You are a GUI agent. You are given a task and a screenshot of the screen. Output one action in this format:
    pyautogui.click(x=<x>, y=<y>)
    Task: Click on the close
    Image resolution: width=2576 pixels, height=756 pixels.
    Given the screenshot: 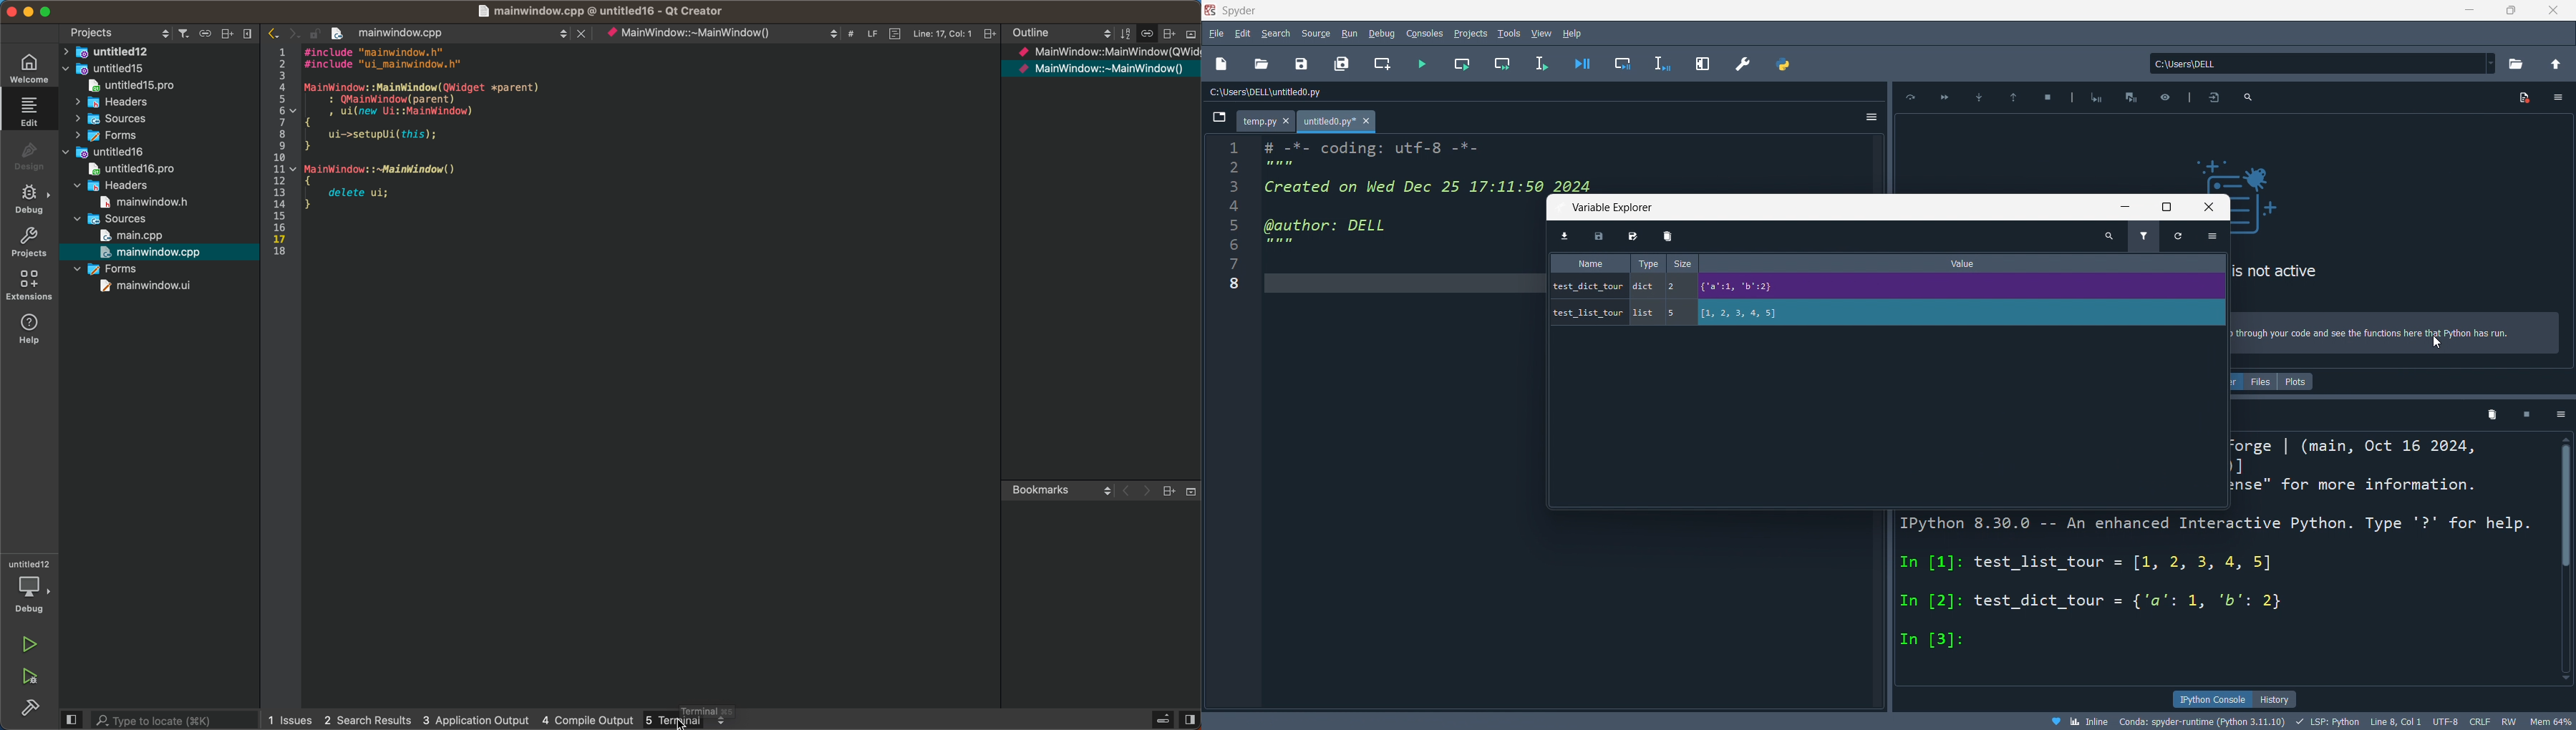 What is the action you would take?
    pyautogui.click(x=2554, y=11)
    